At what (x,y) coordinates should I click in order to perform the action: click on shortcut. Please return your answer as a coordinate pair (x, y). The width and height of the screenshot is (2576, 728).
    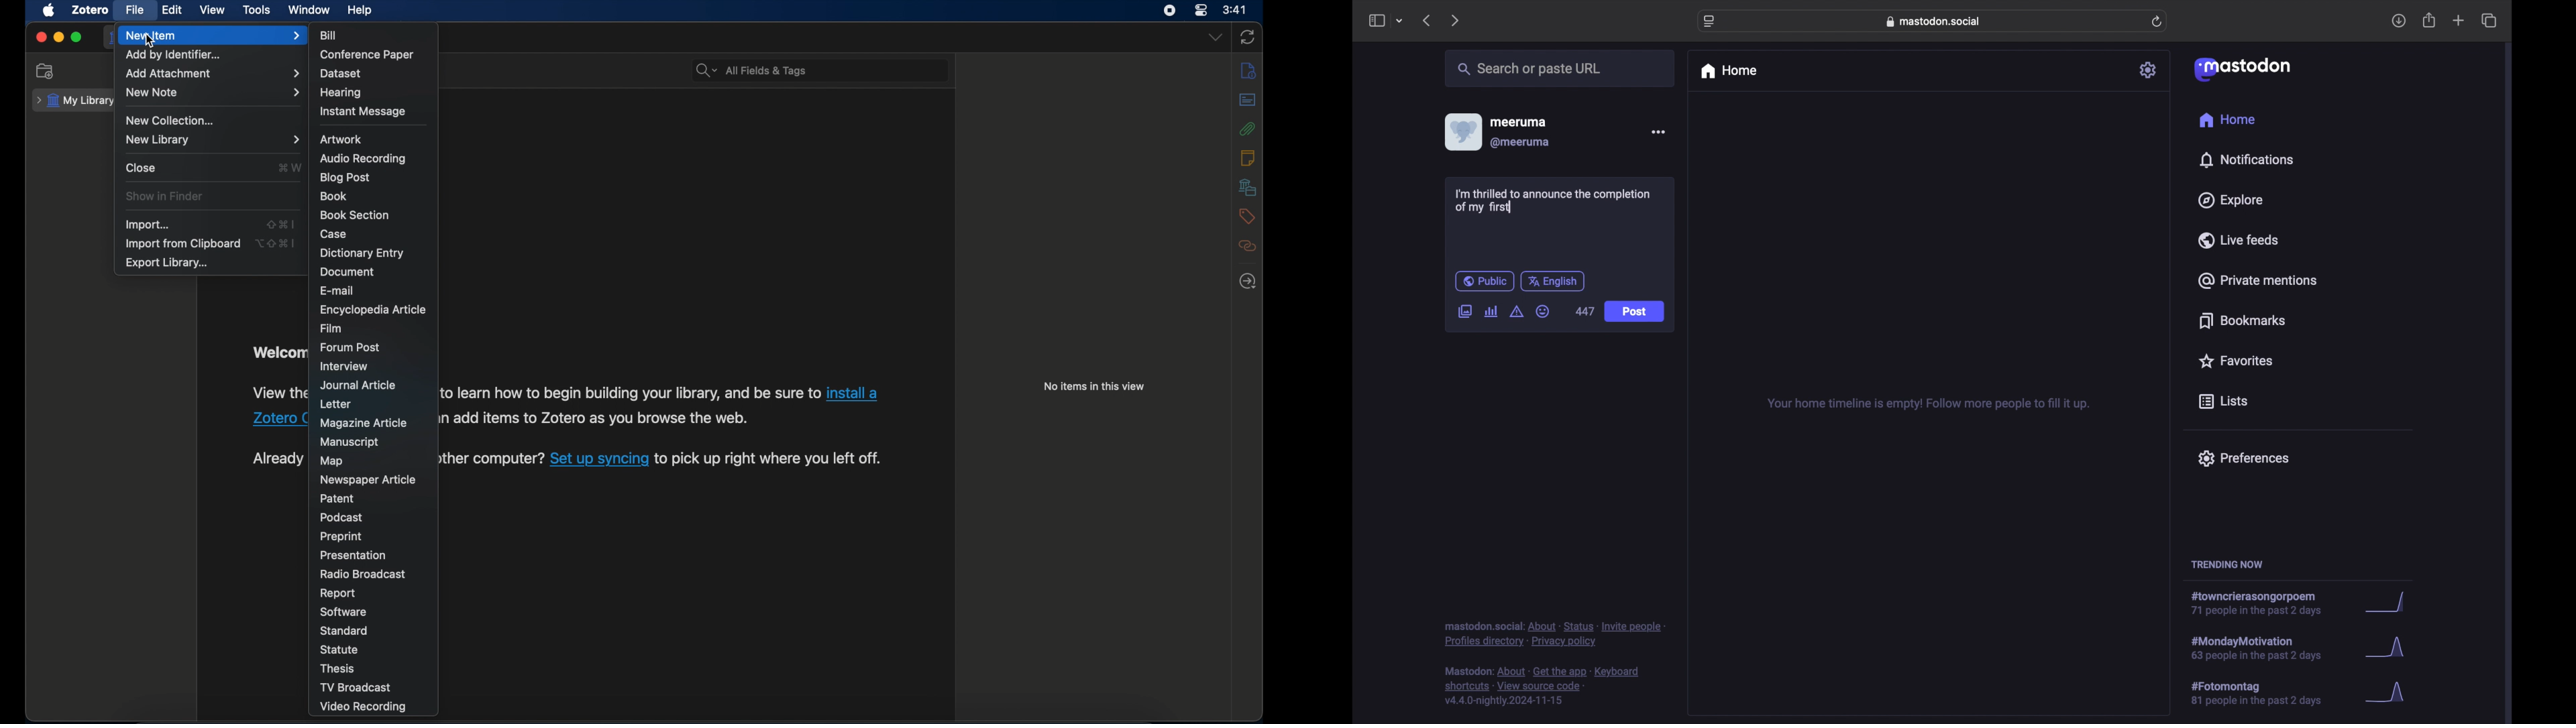
    Looking at the image, I should click on (290, 167).